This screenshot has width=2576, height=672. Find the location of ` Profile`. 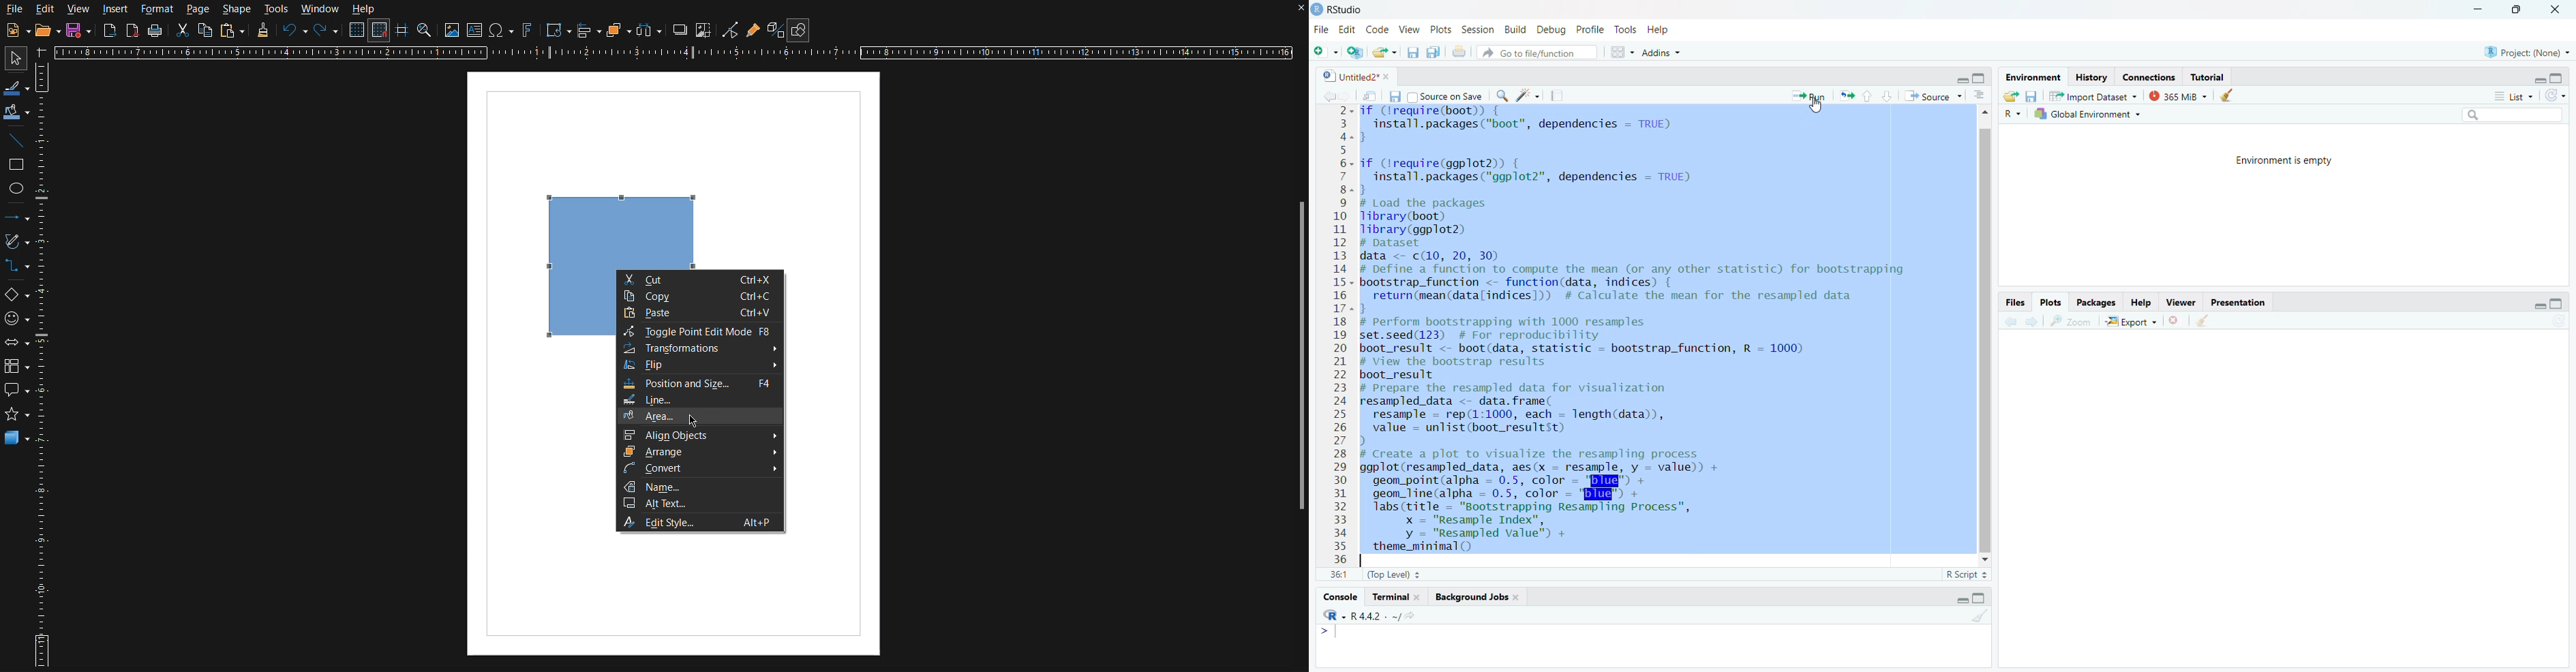

 Profile is located at coordinates (1589, 29).